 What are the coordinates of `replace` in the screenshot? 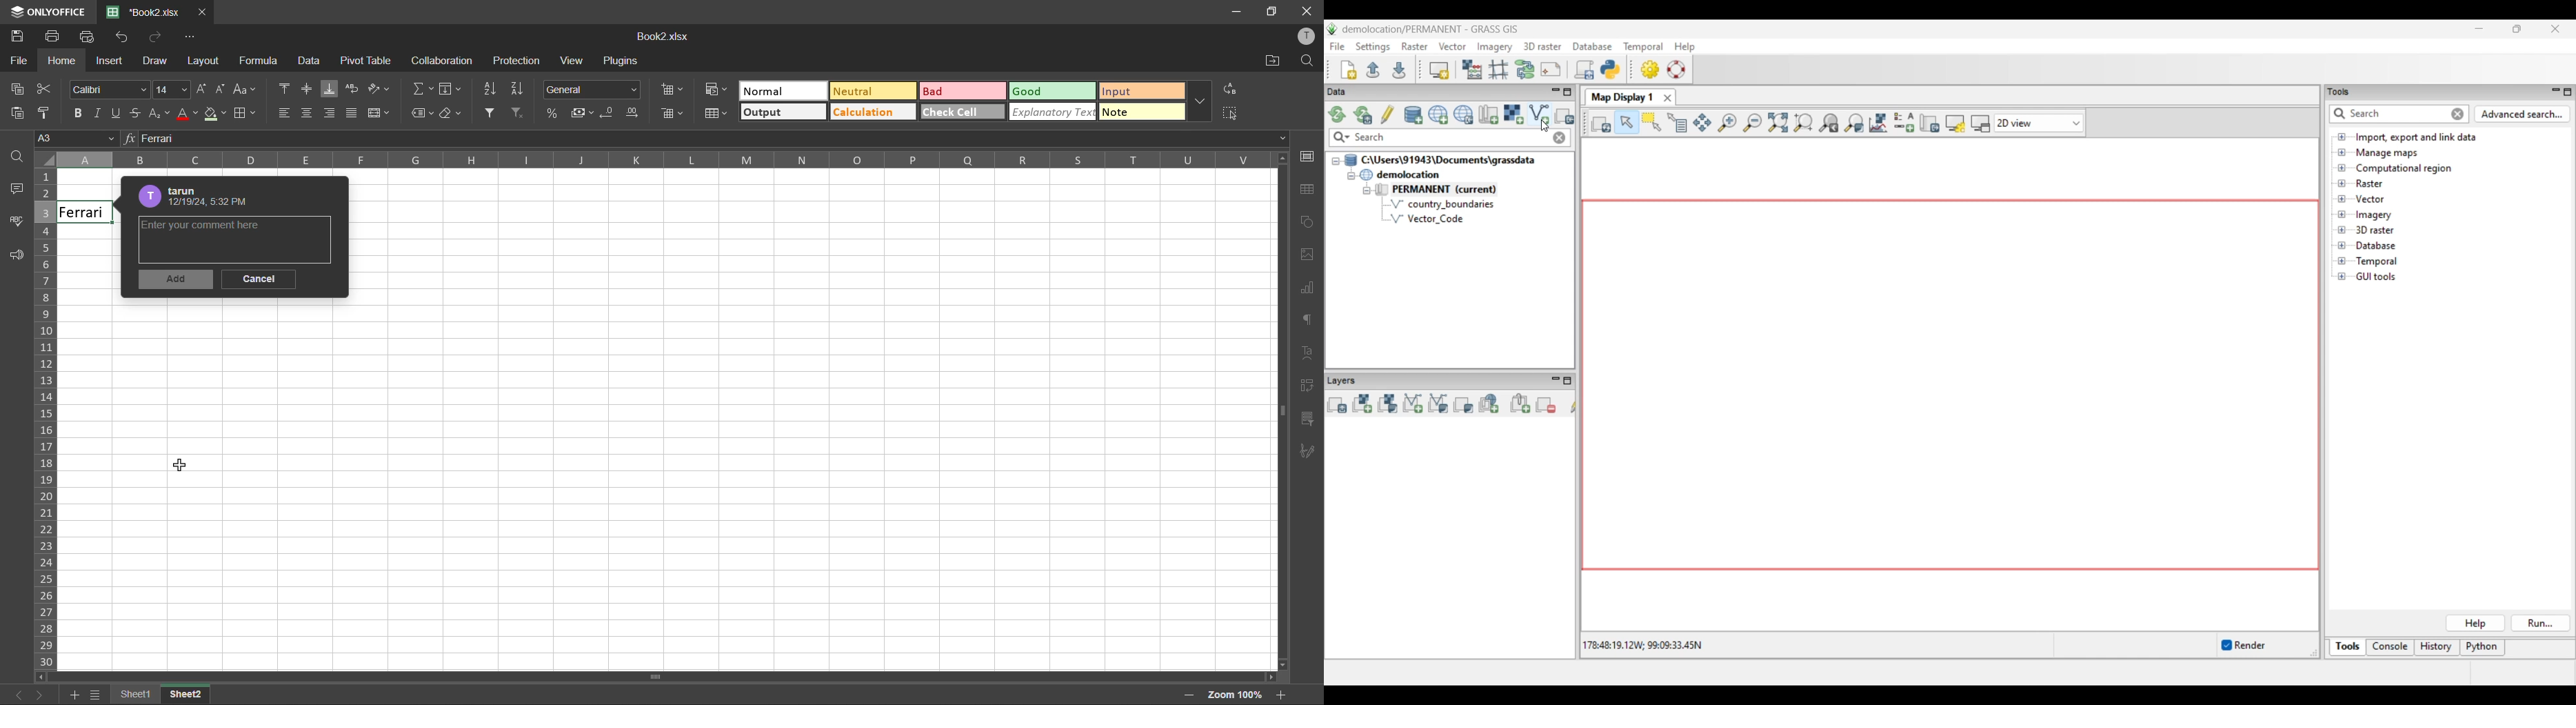 It's located at (1231, 91).